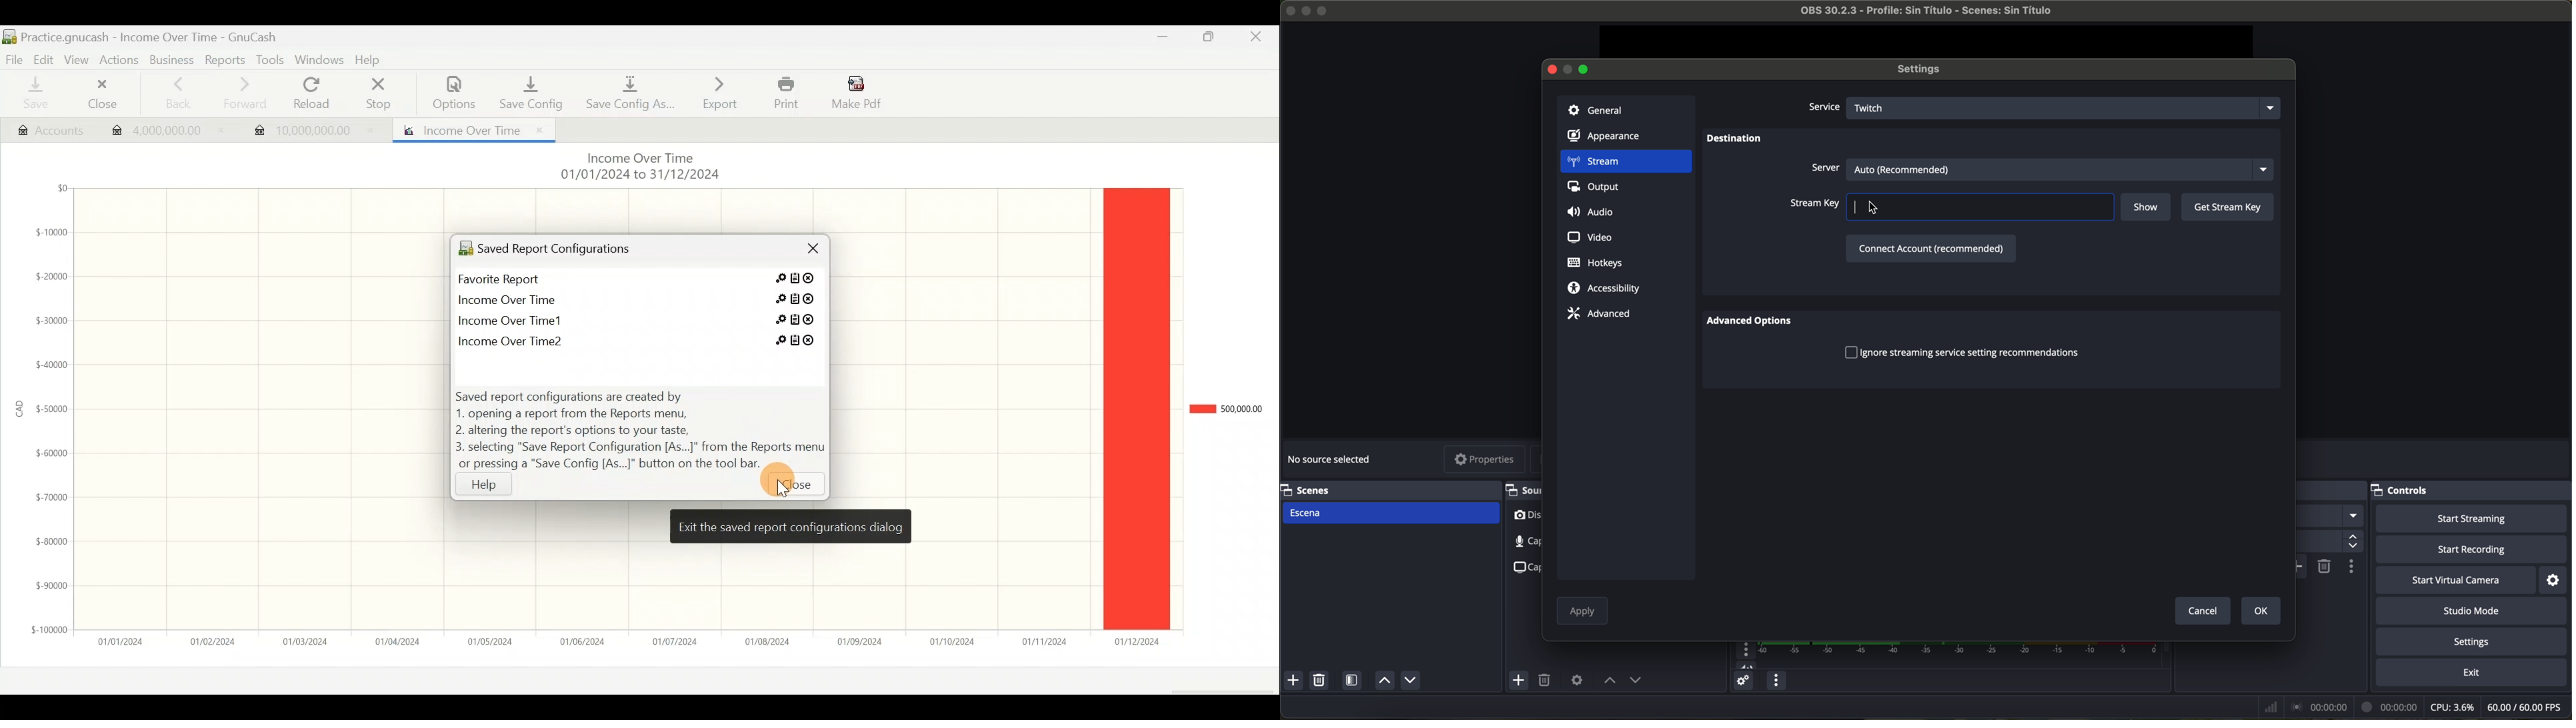  Describe the element at coordinates (1593, 213) in the screenshot. I see `audio` at that location.